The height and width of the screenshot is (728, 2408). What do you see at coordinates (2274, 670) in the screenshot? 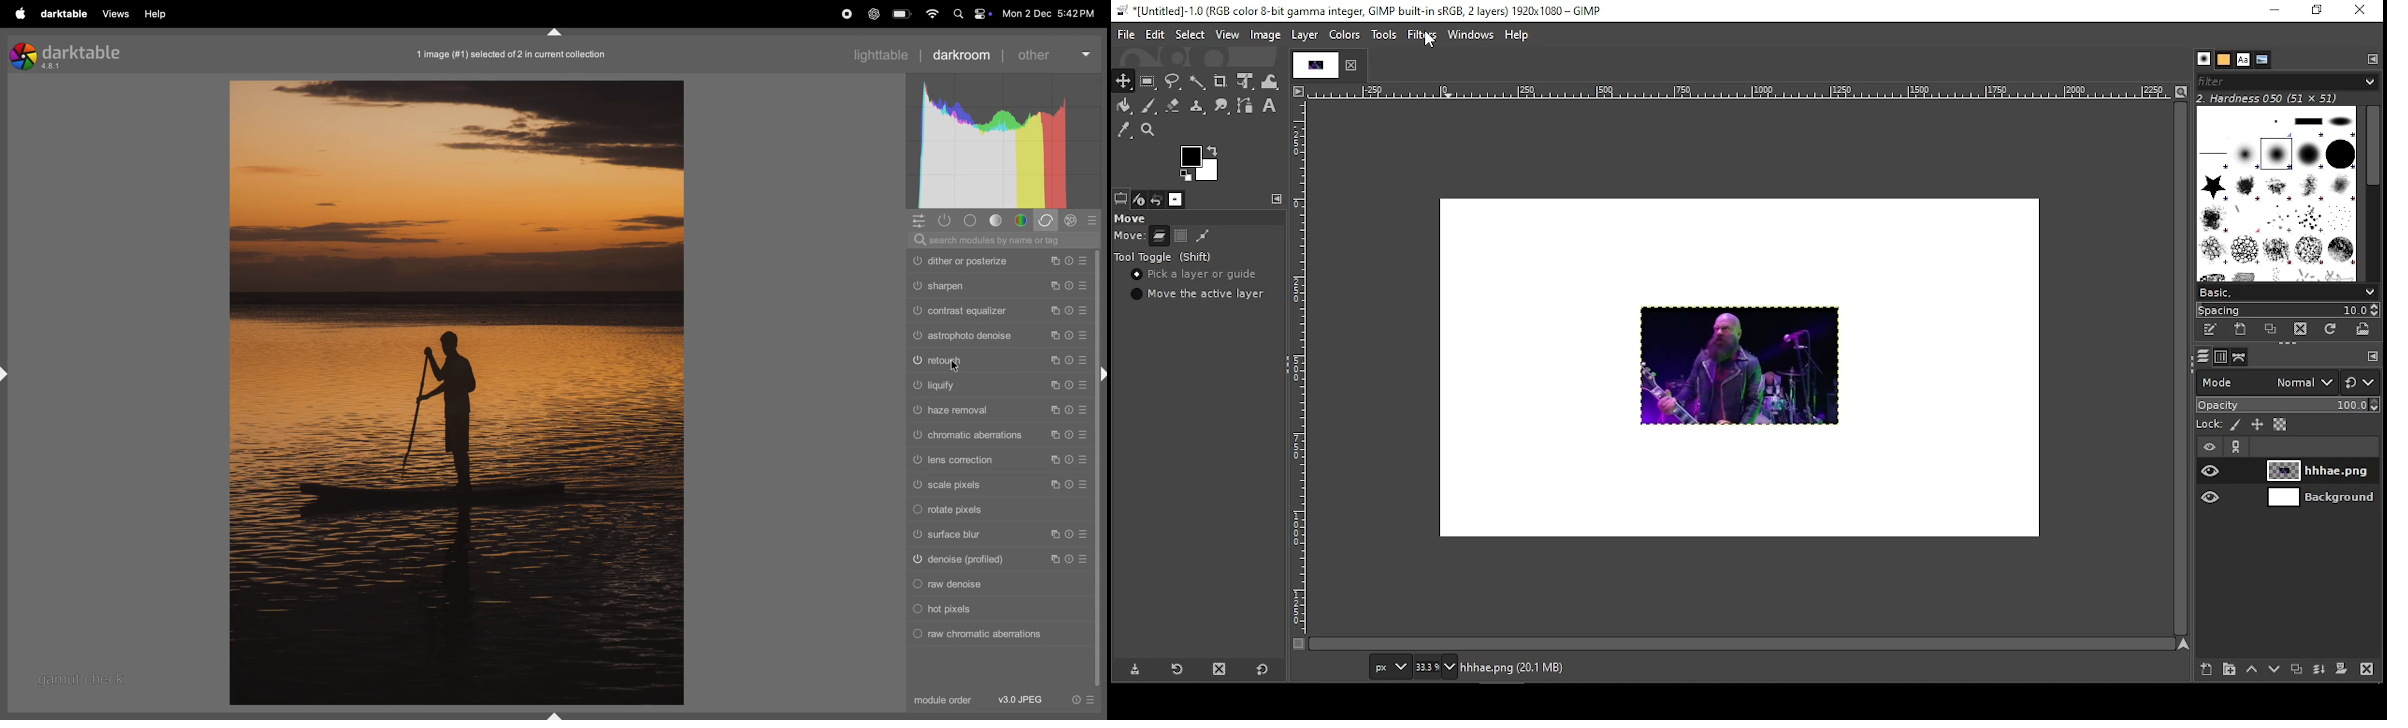
I see `move layer on step down` at bounding box center [2274, 670].